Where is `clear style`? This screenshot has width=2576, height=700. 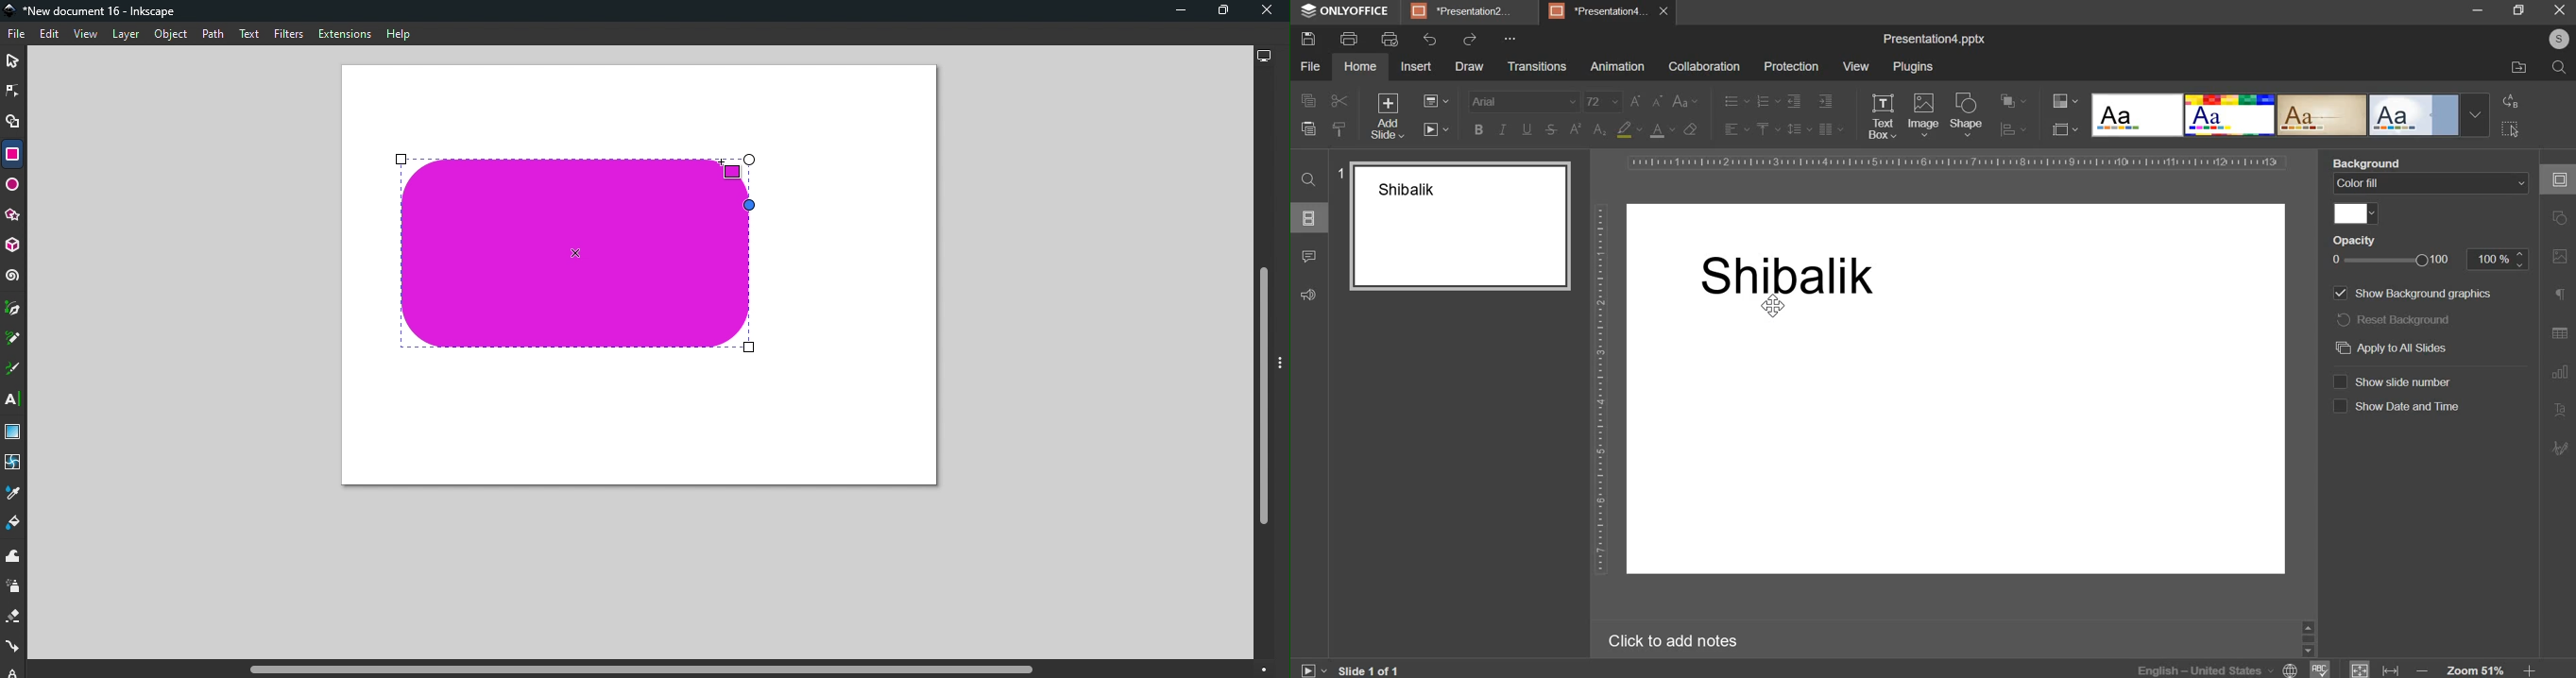 clear style is located at coordinates (1691, 128).